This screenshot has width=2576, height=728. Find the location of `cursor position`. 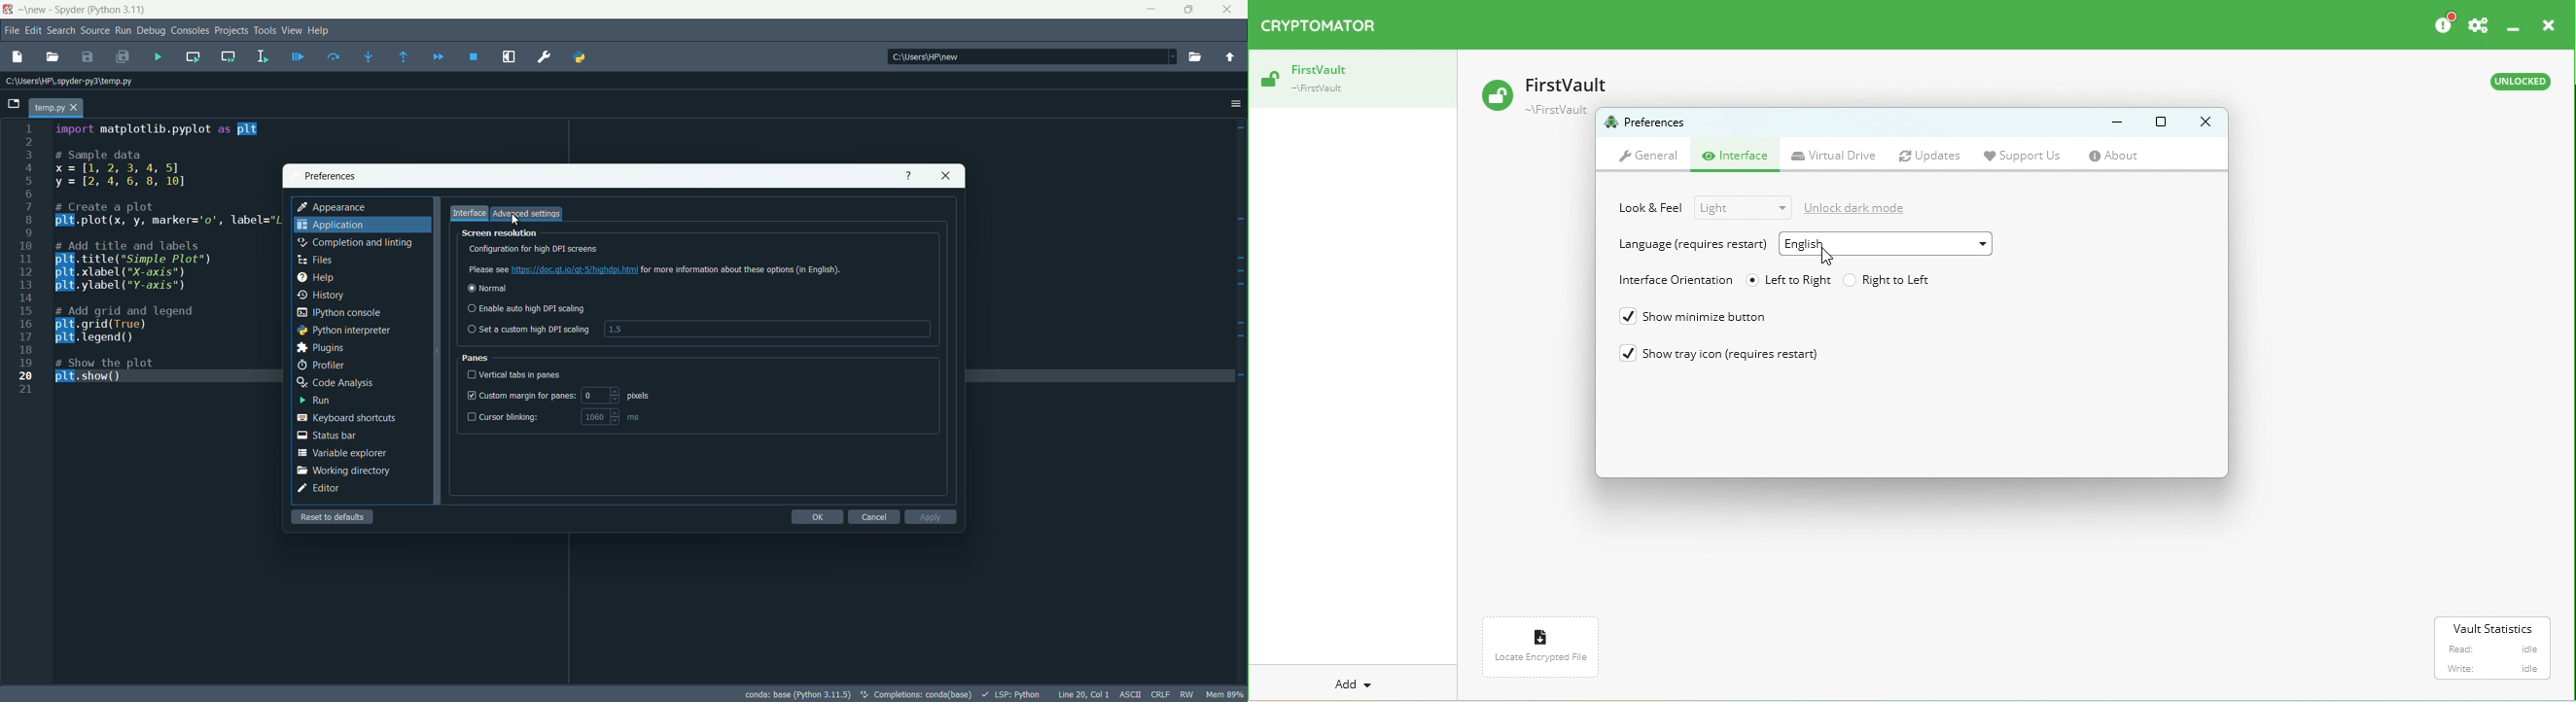

cursor position is located at coordinates (1084, 694).